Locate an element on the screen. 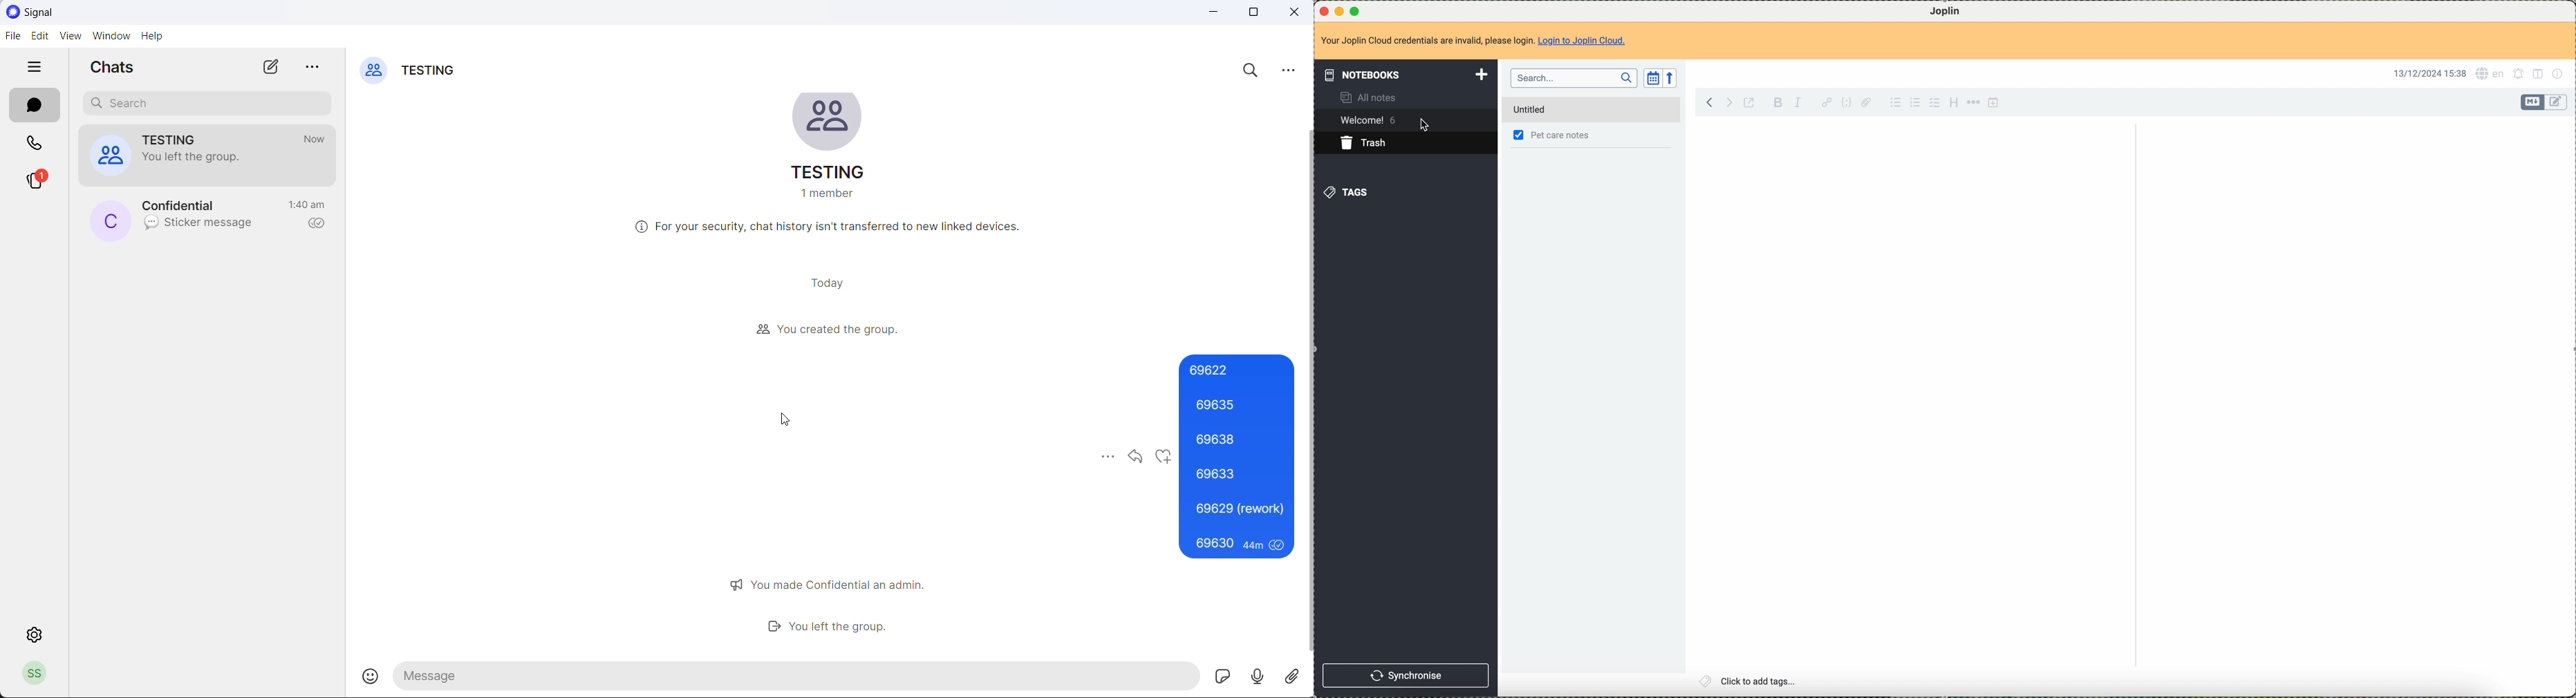 Image resolution: width=2576 pixels, height=700 pixels. checkbox is located at coordinates (1933, 102).